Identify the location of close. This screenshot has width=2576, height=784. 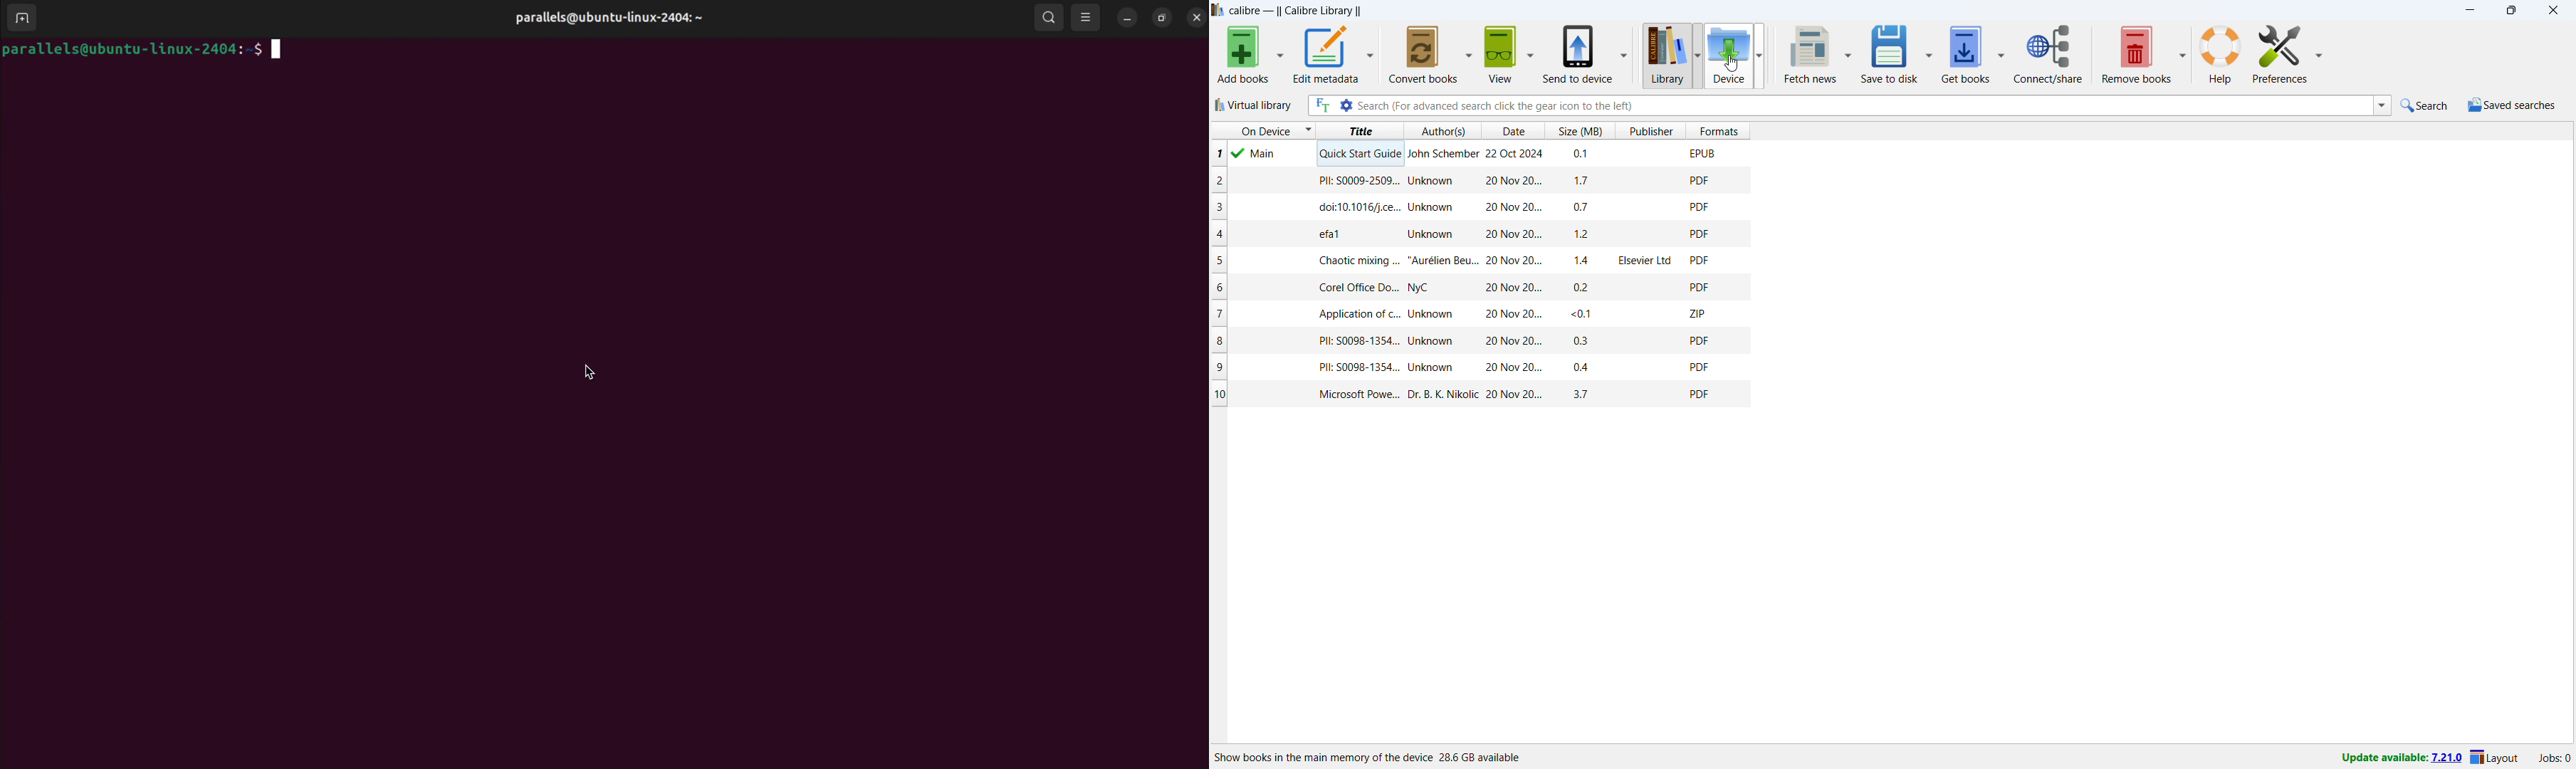
(2552, 10).